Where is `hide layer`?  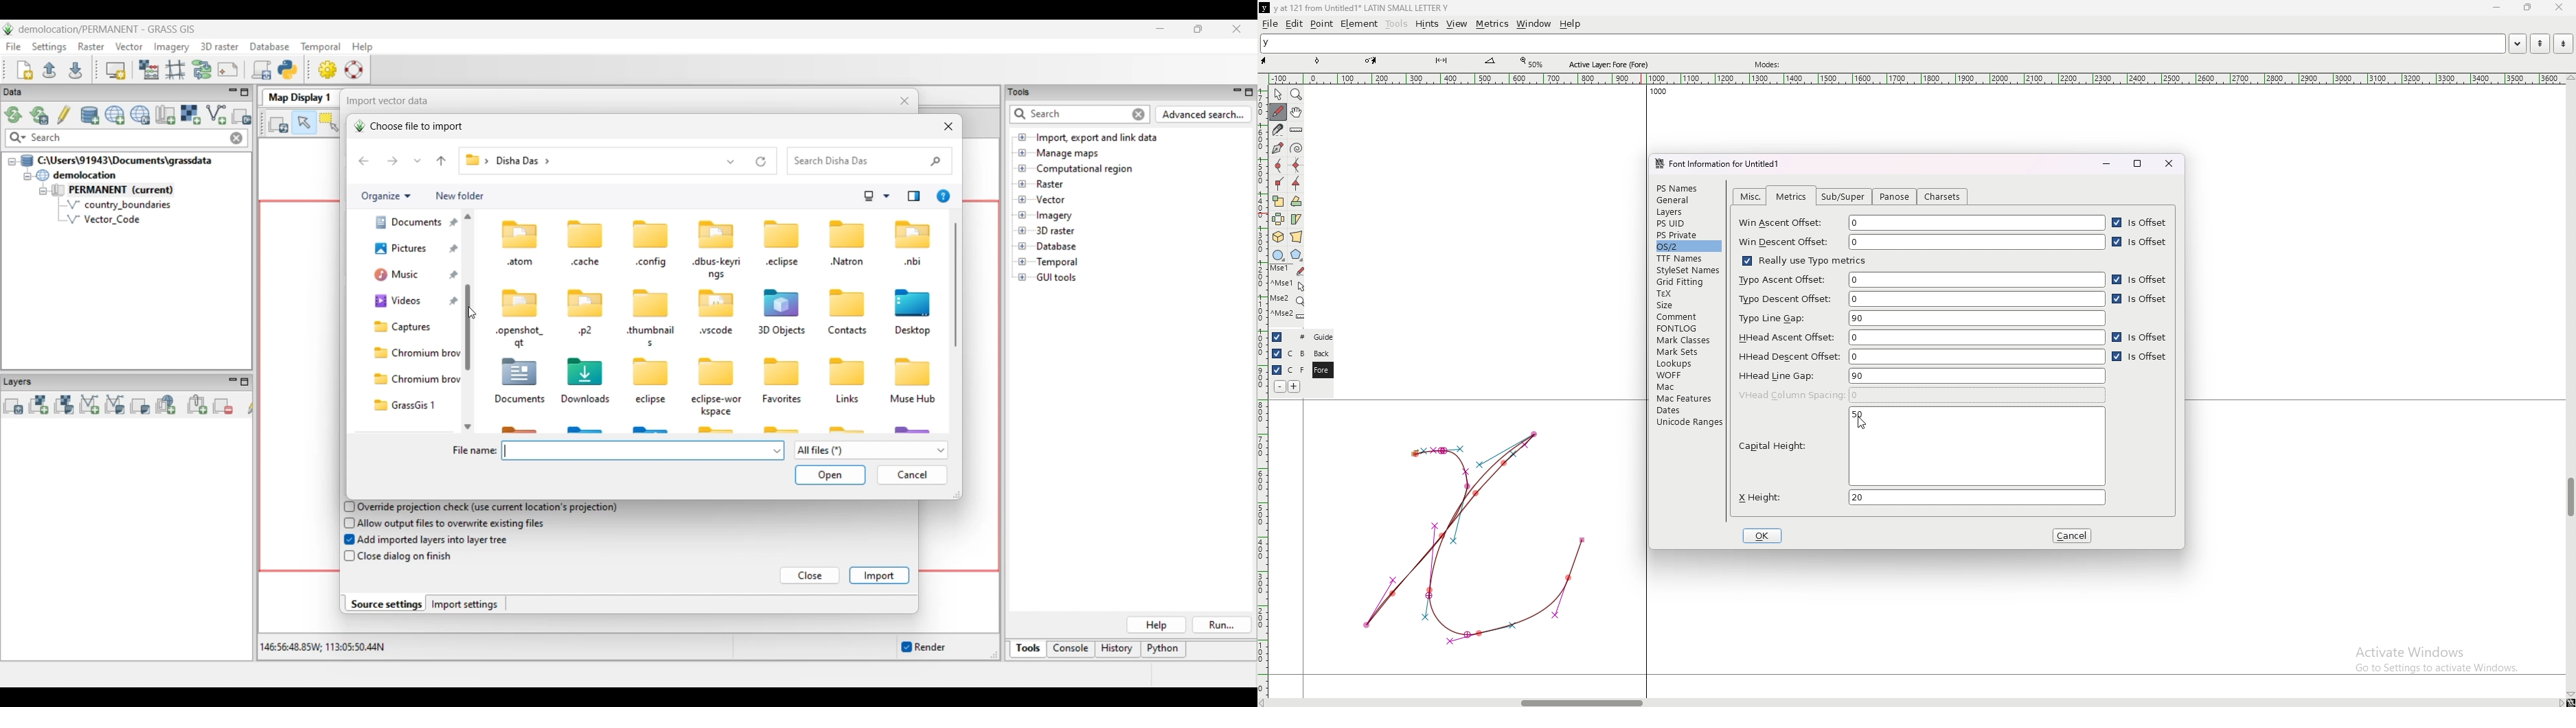
hide layer is located at coordinates (1277, 354).